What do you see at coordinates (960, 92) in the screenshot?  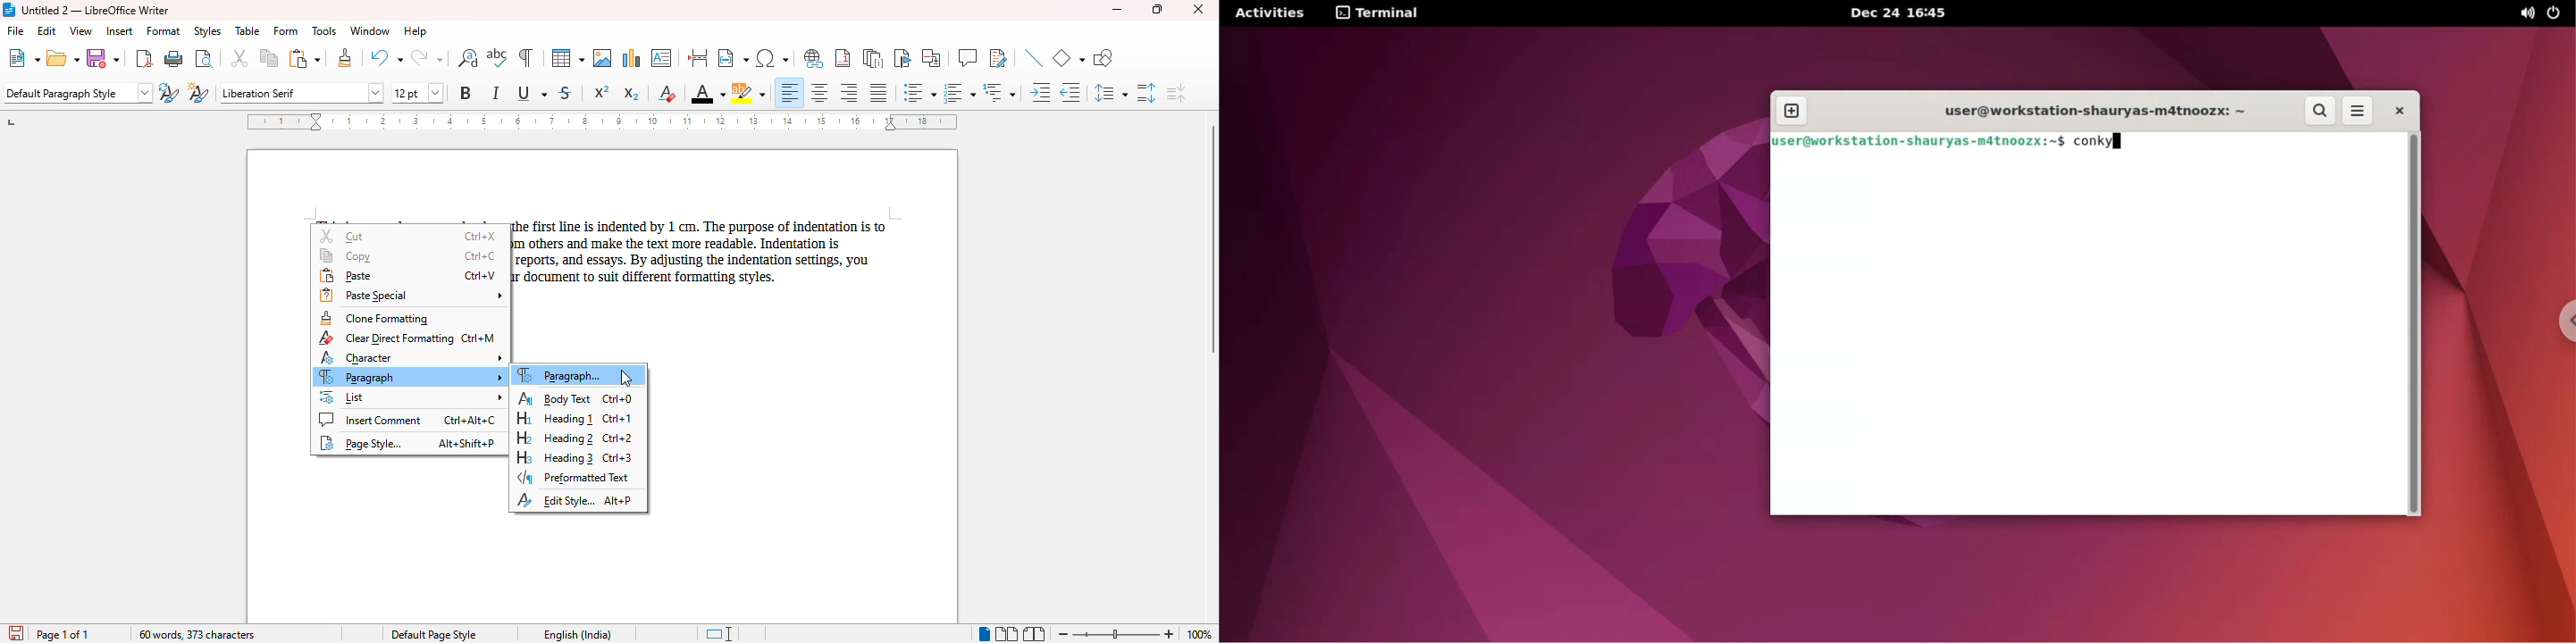 I see `toggle ordered list` at bounding box center [960, 92].